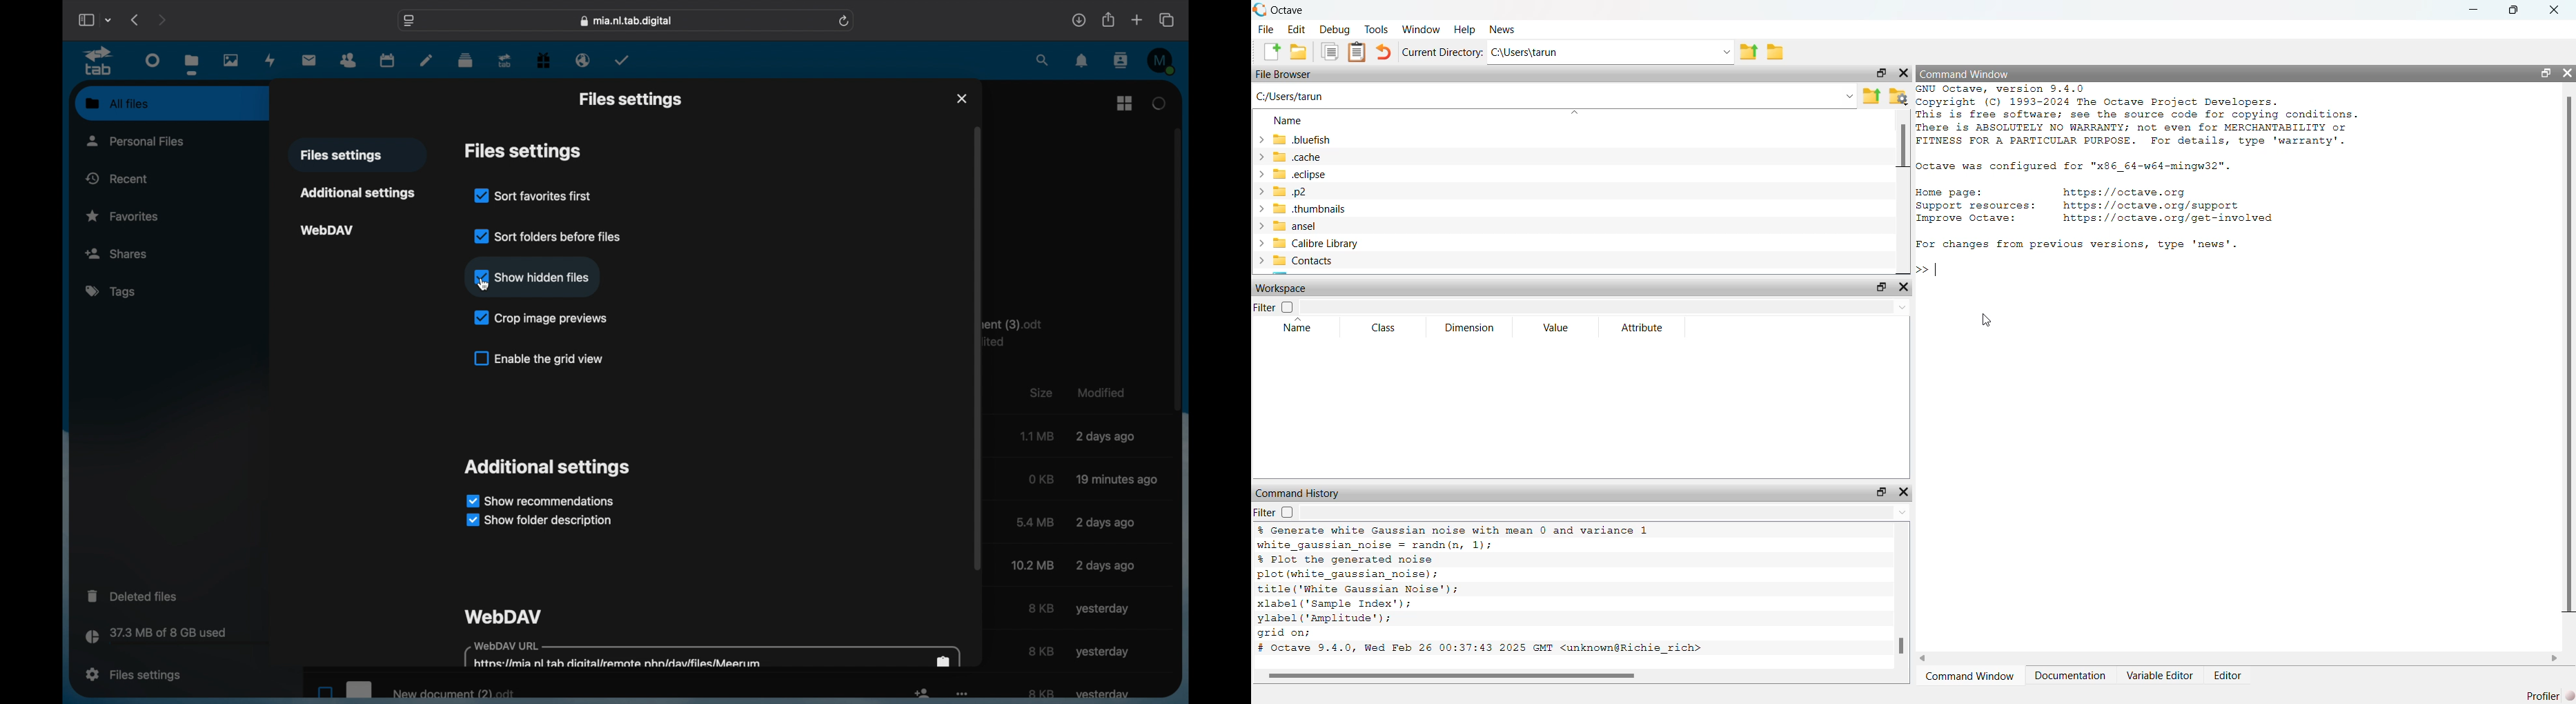 The image size is (2576, 728). Describe the element at coordinates (544, 61) in the screenshot. I see `free trial` at that location.